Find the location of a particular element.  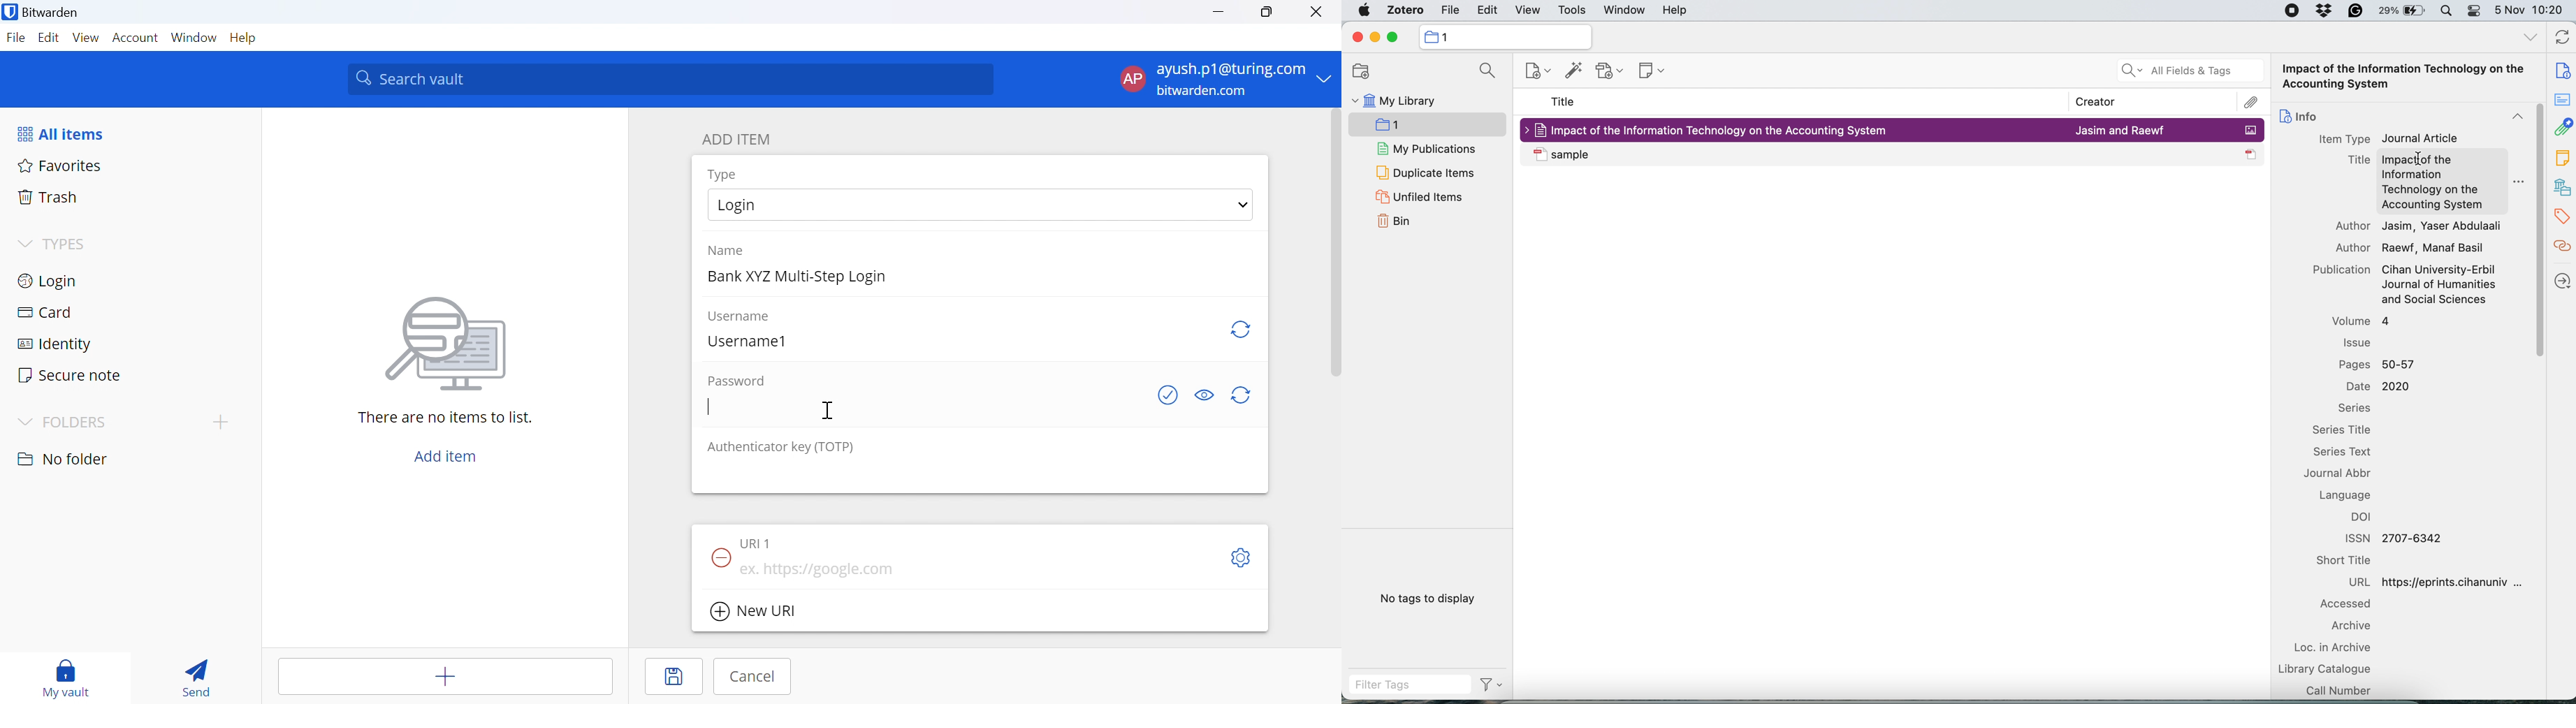

note info is located at coordinates (2563, 70).